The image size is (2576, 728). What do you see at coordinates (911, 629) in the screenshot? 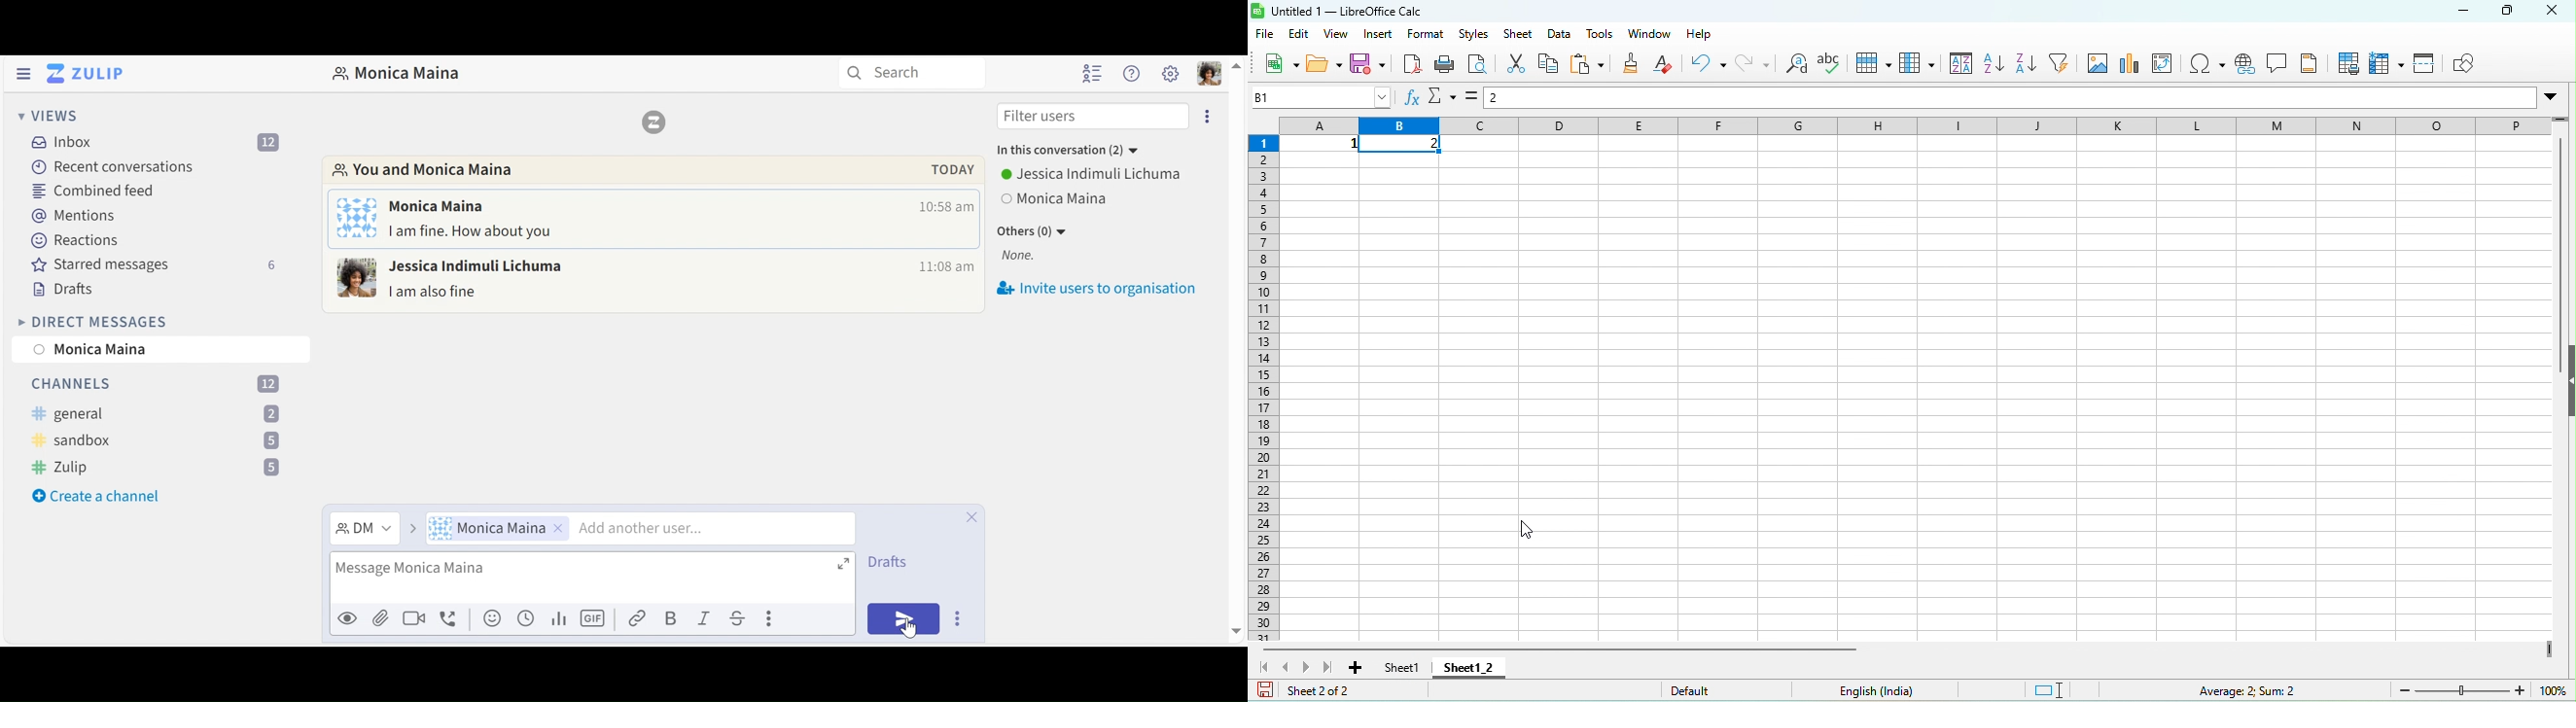
I see `cursor` at bounding box center [911, 629].